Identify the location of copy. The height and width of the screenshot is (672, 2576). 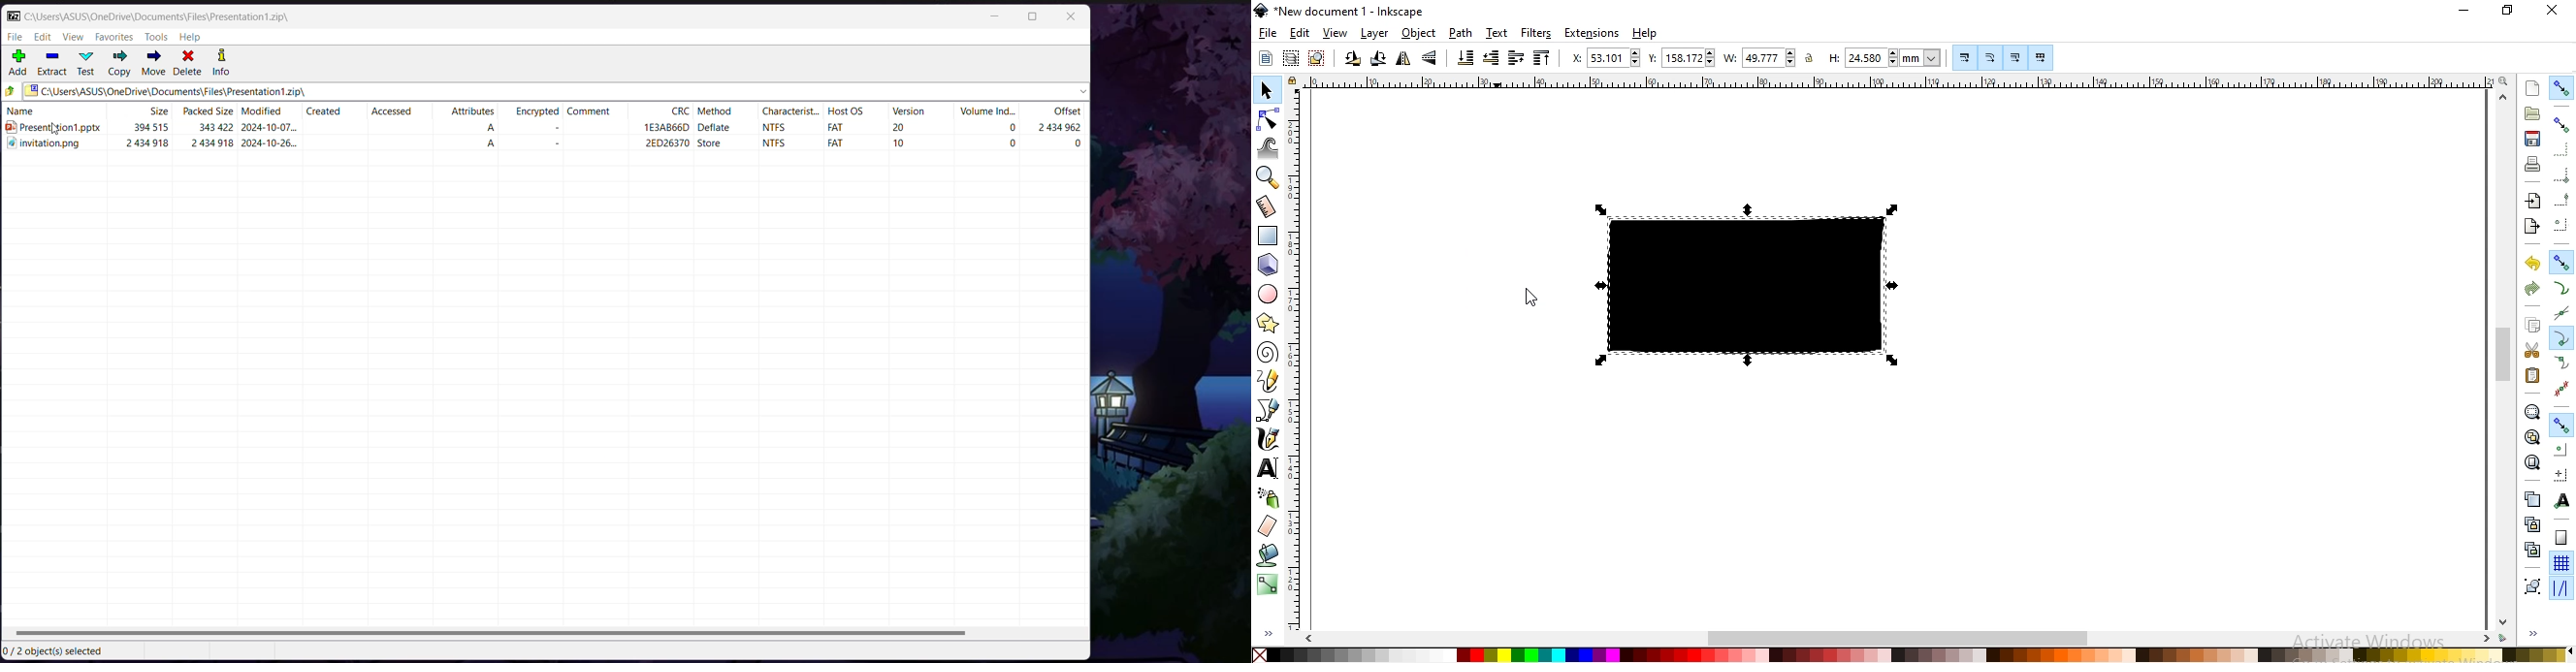
(2533, 326).